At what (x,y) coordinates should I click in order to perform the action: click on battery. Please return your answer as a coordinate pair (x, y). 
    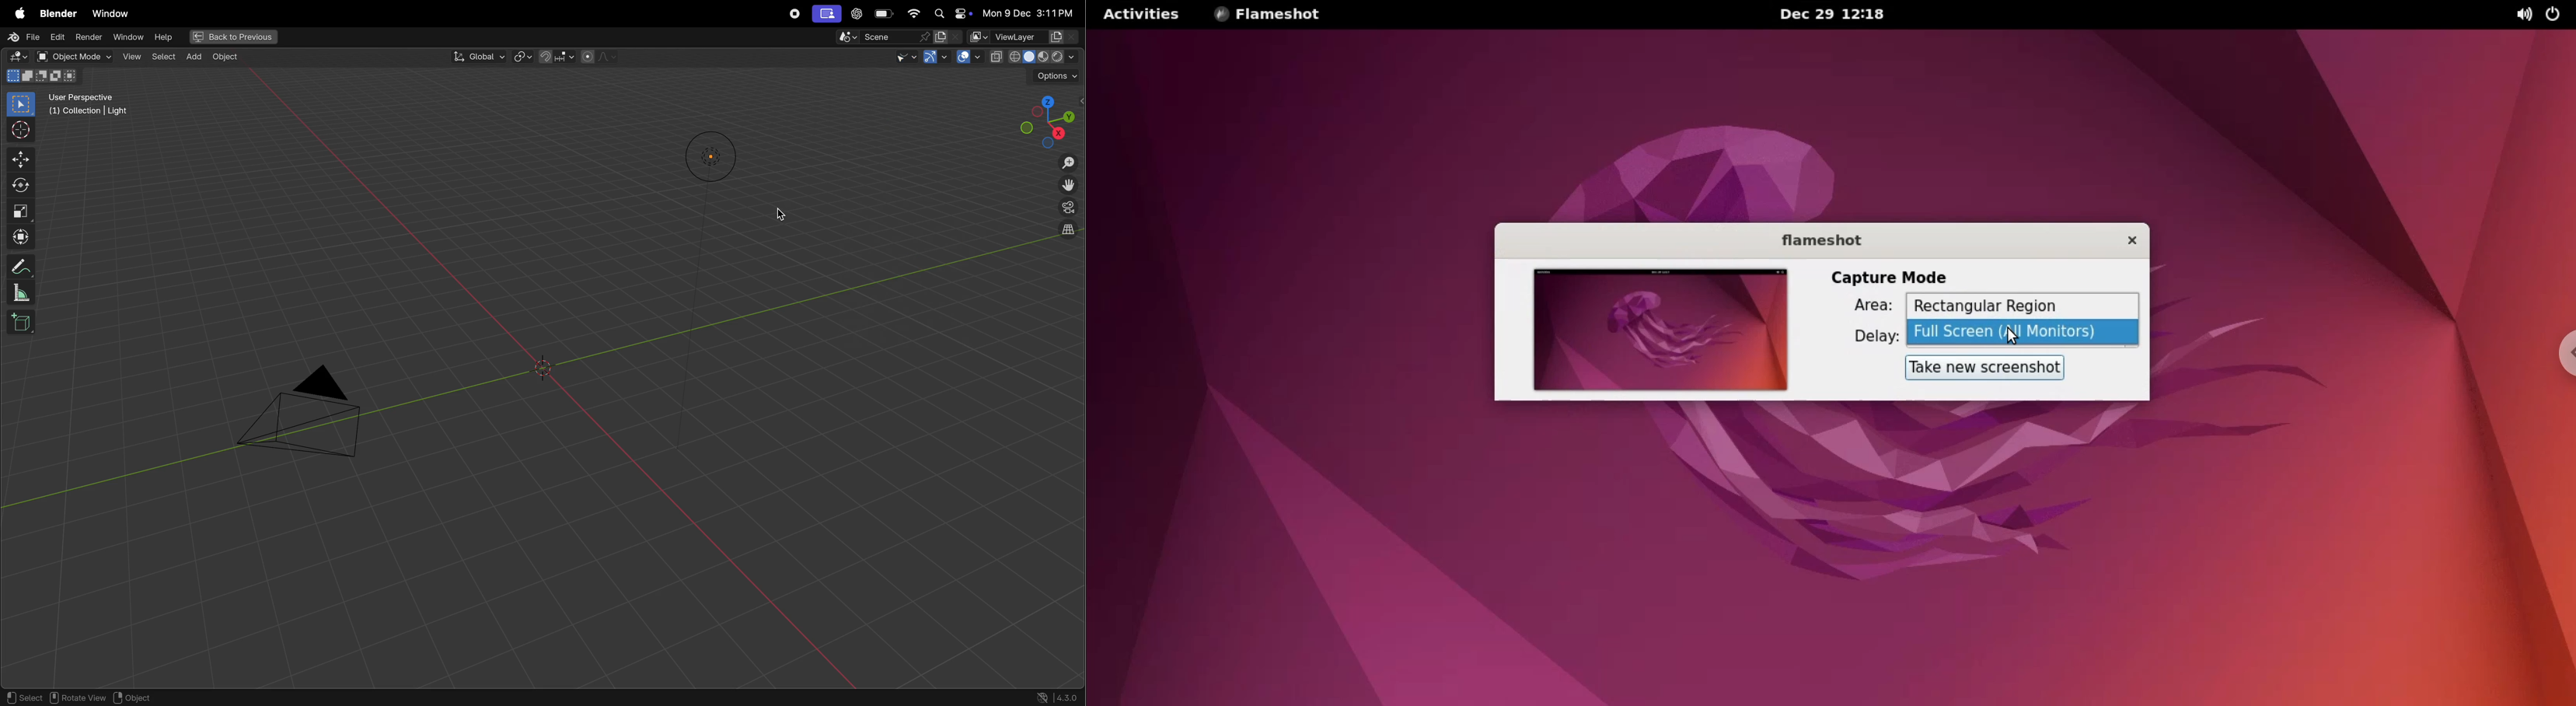
    Looking at the image, I should click on (882, 15).